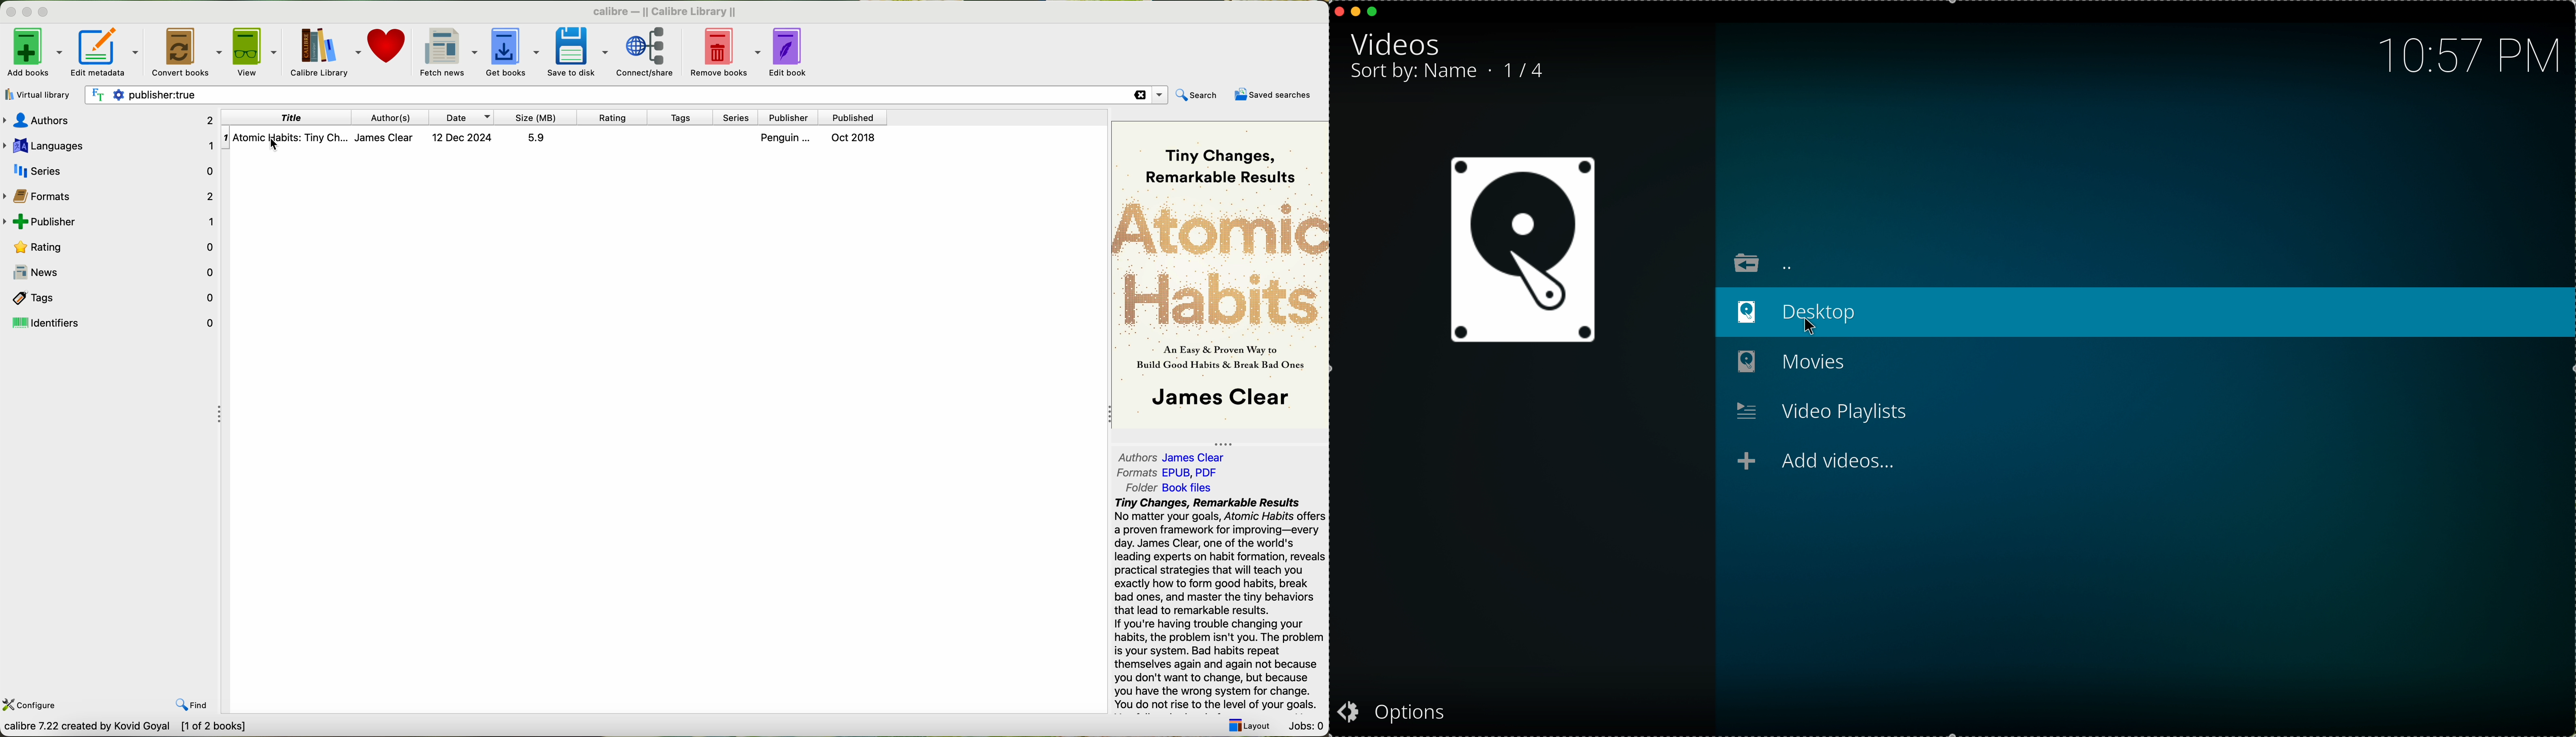 The height and width of the screenshot is (756, 2576). I want to click on languages, so click(110, 146).